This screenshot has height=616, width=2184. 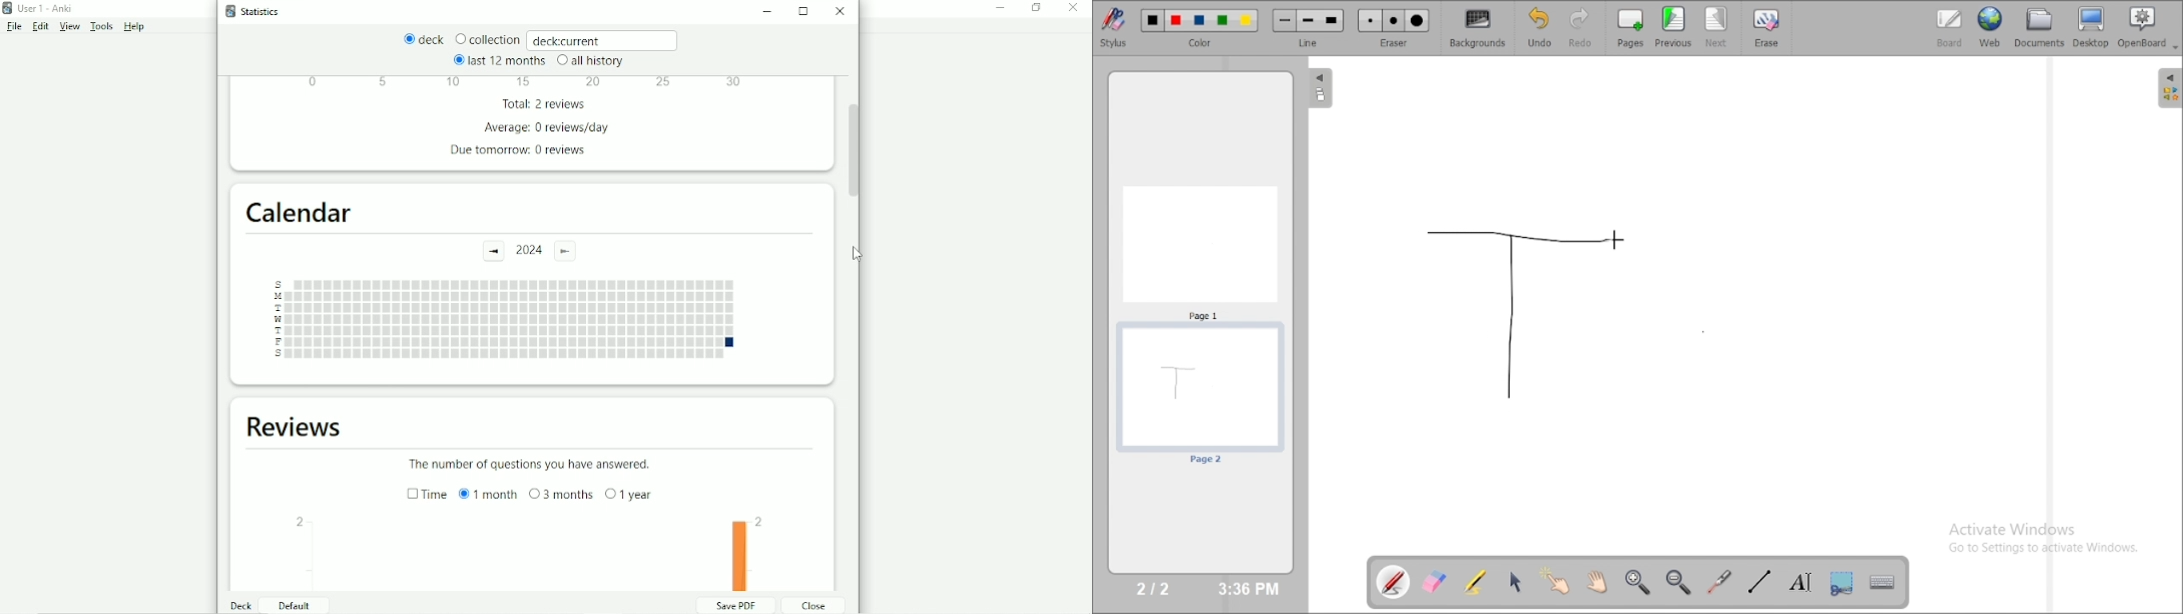 I want to click on Current, so click(x=575, y=250).